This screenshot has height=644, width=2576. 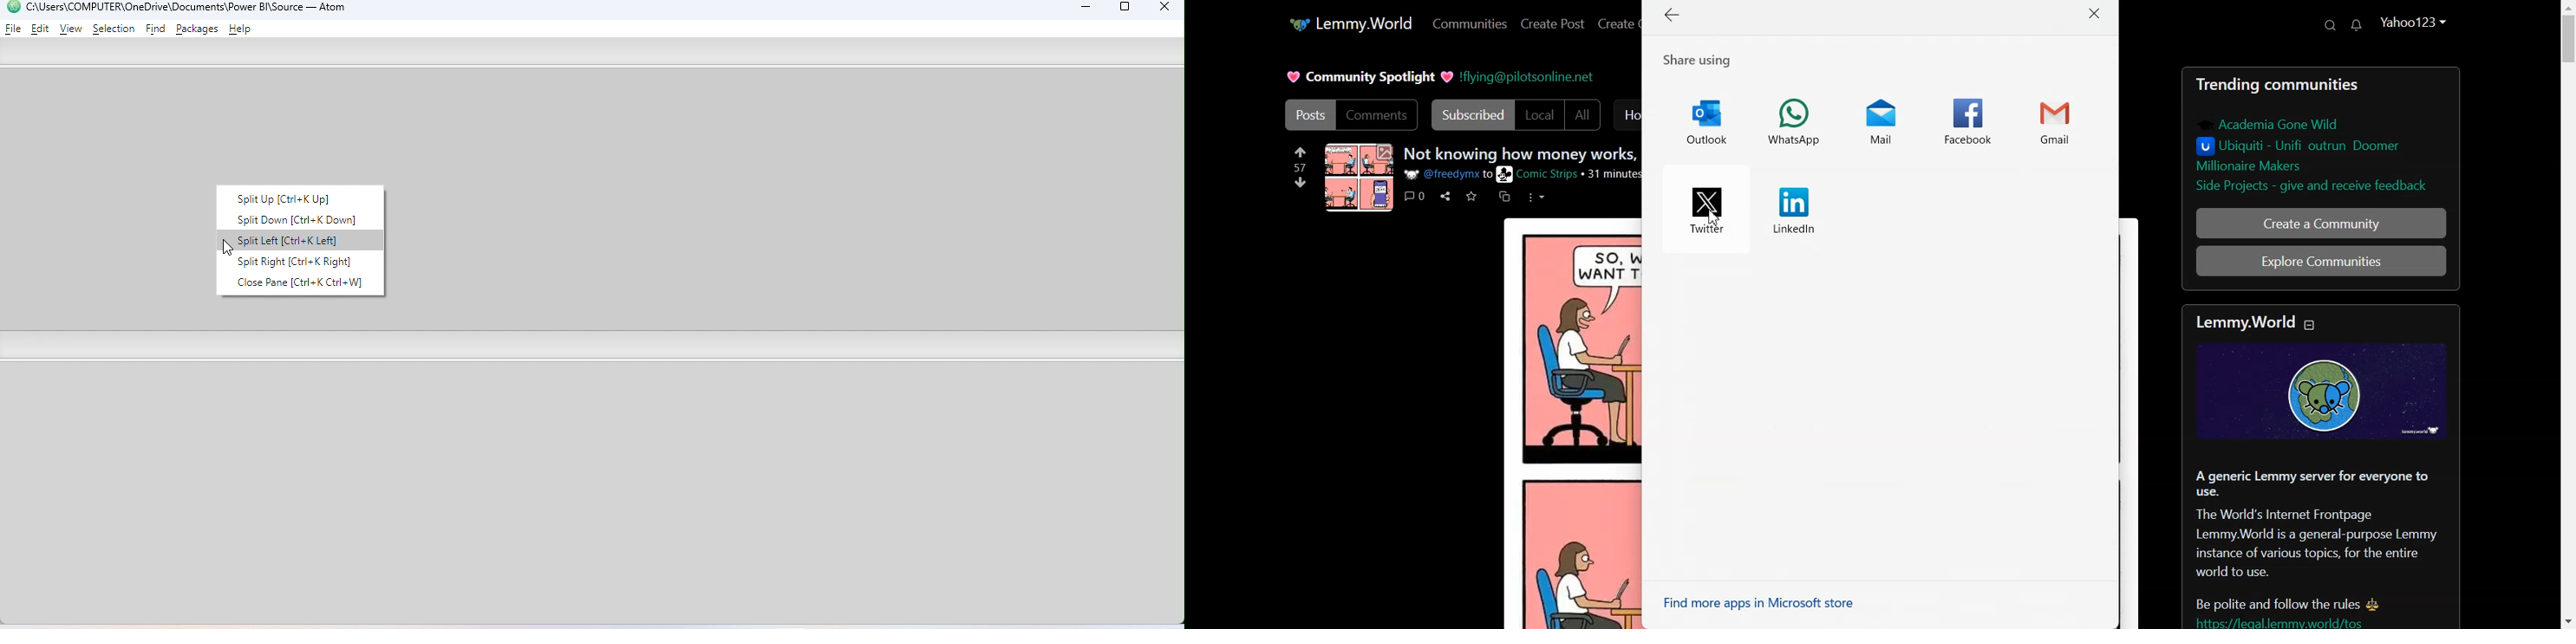 I want to click on Posts, so click(x=2321, y=134).